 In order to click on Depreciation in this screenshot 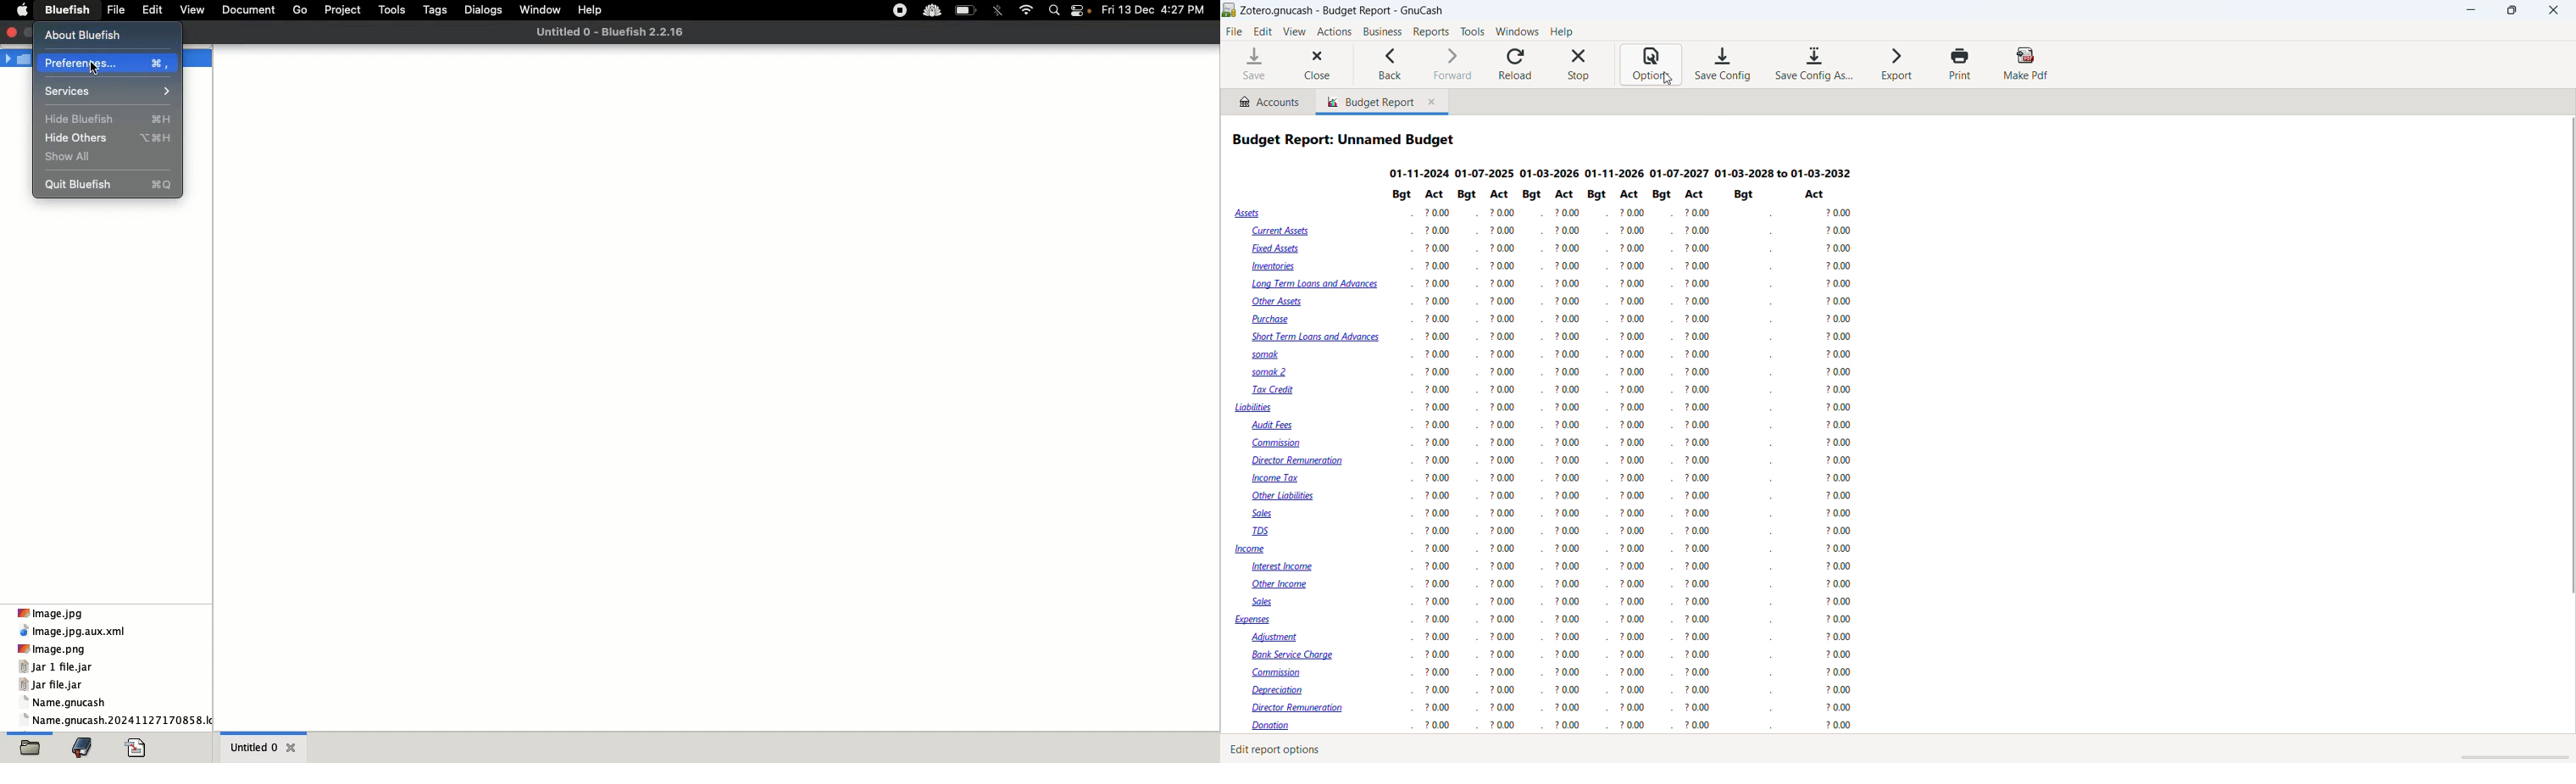, I will do `click(1284, 690)`.